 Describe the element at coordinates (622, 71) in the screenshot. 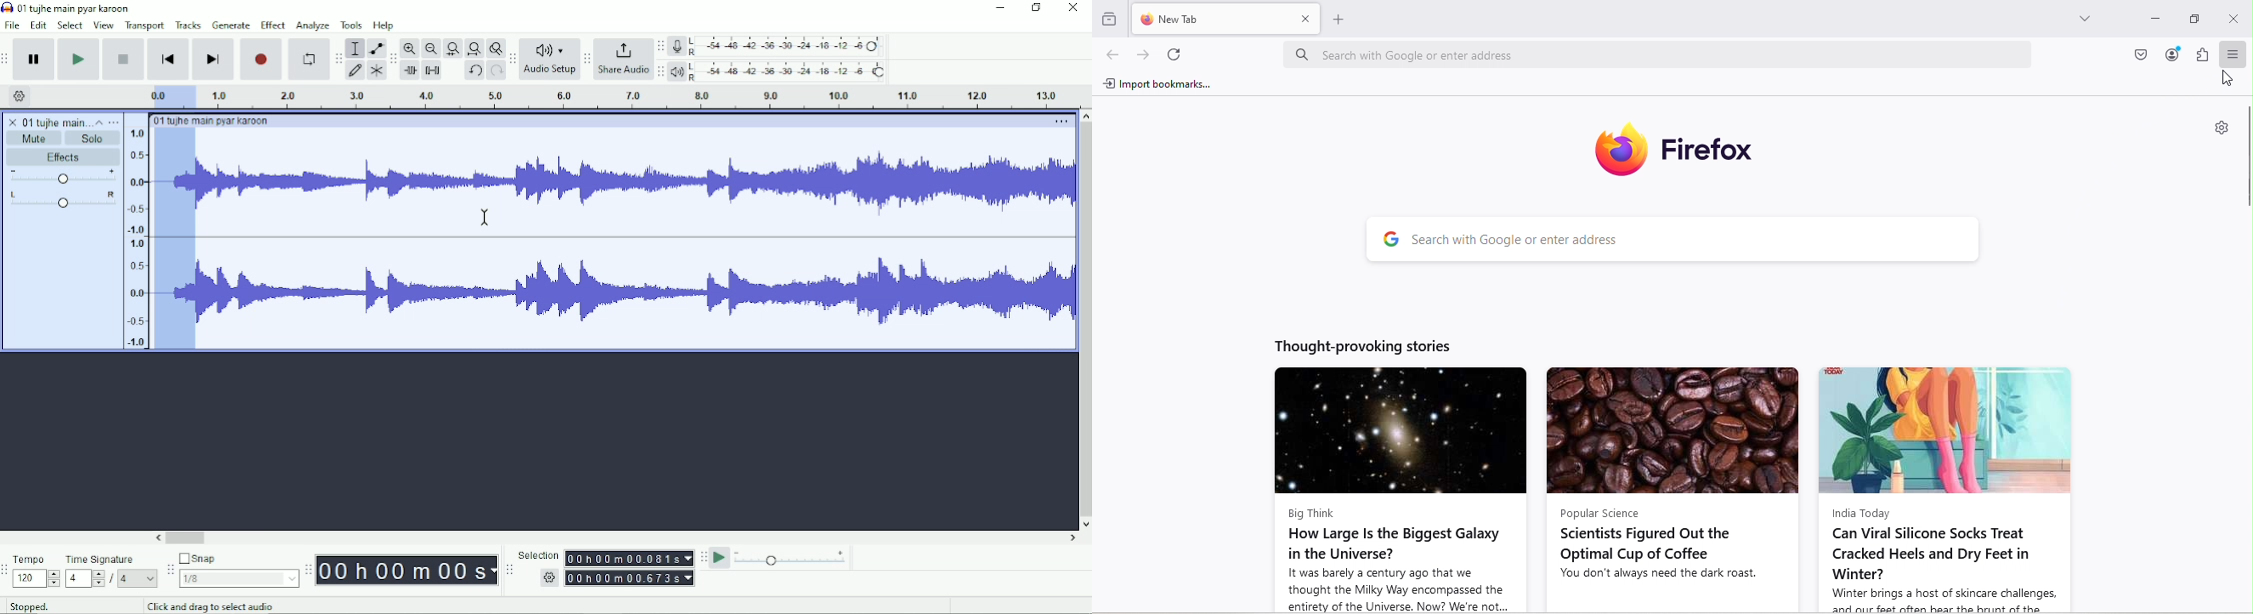

I see `Share Audio` at that location.